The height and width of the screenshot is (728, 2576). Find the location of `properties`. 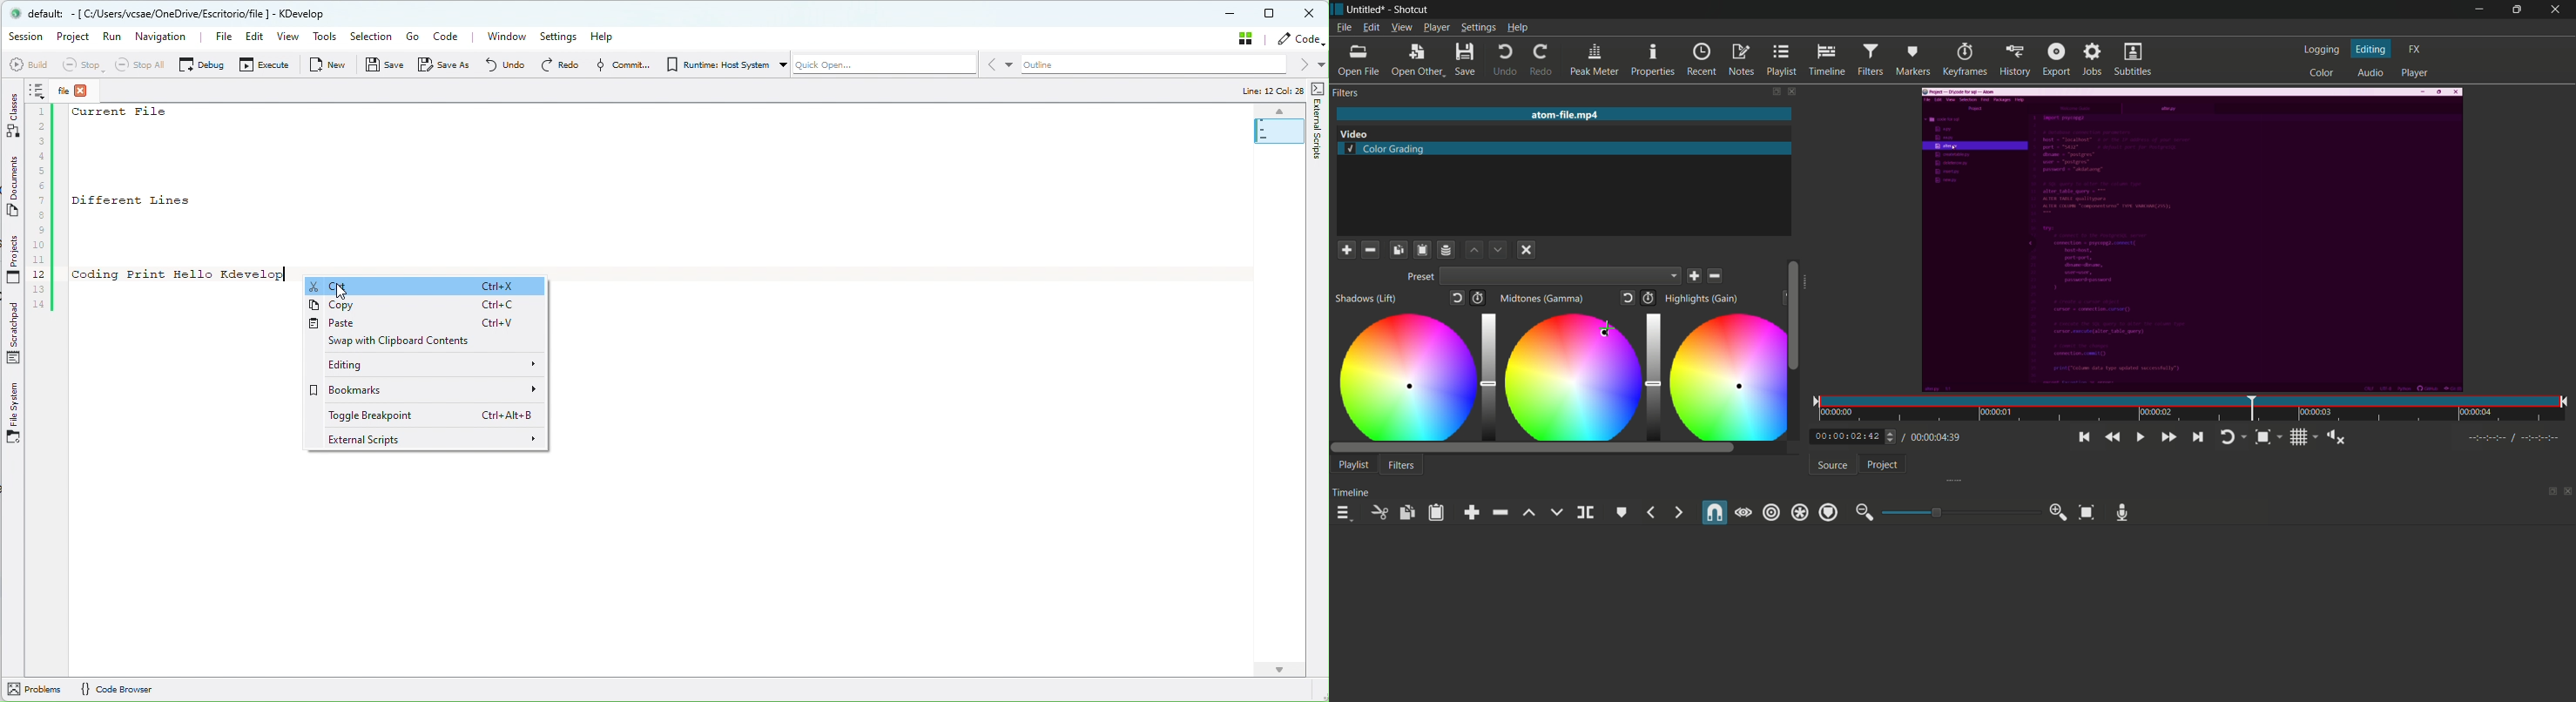

properties is located at coordinates (1652, 60).